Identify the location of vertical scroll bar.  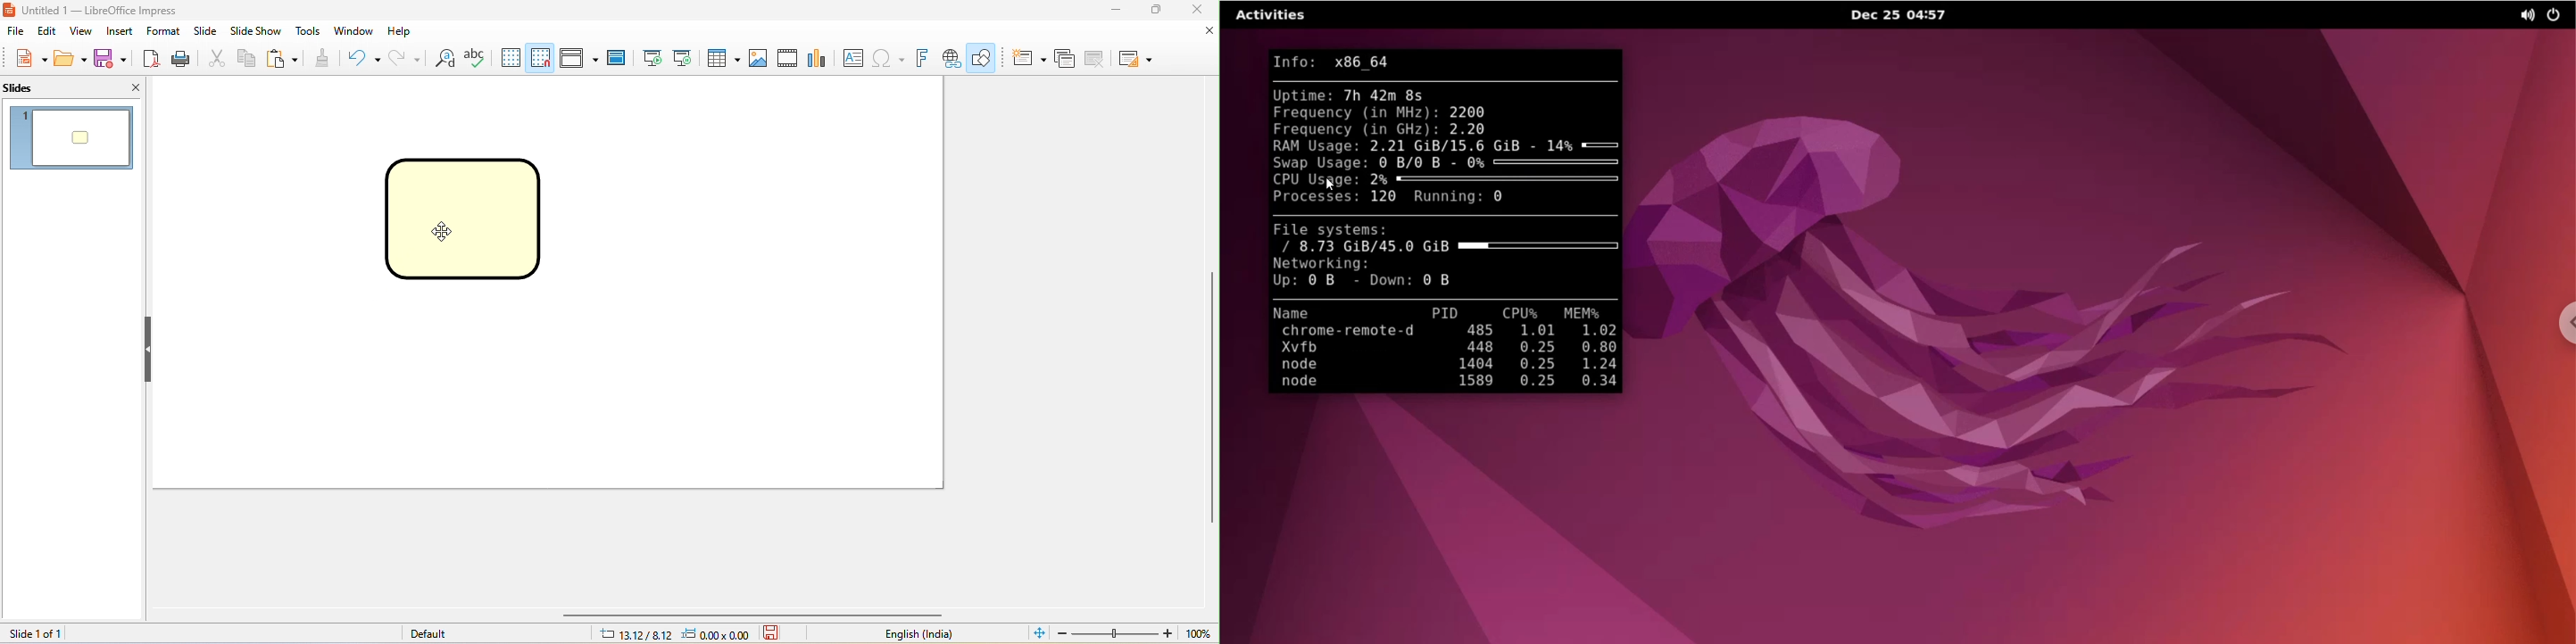
(1211, 399).